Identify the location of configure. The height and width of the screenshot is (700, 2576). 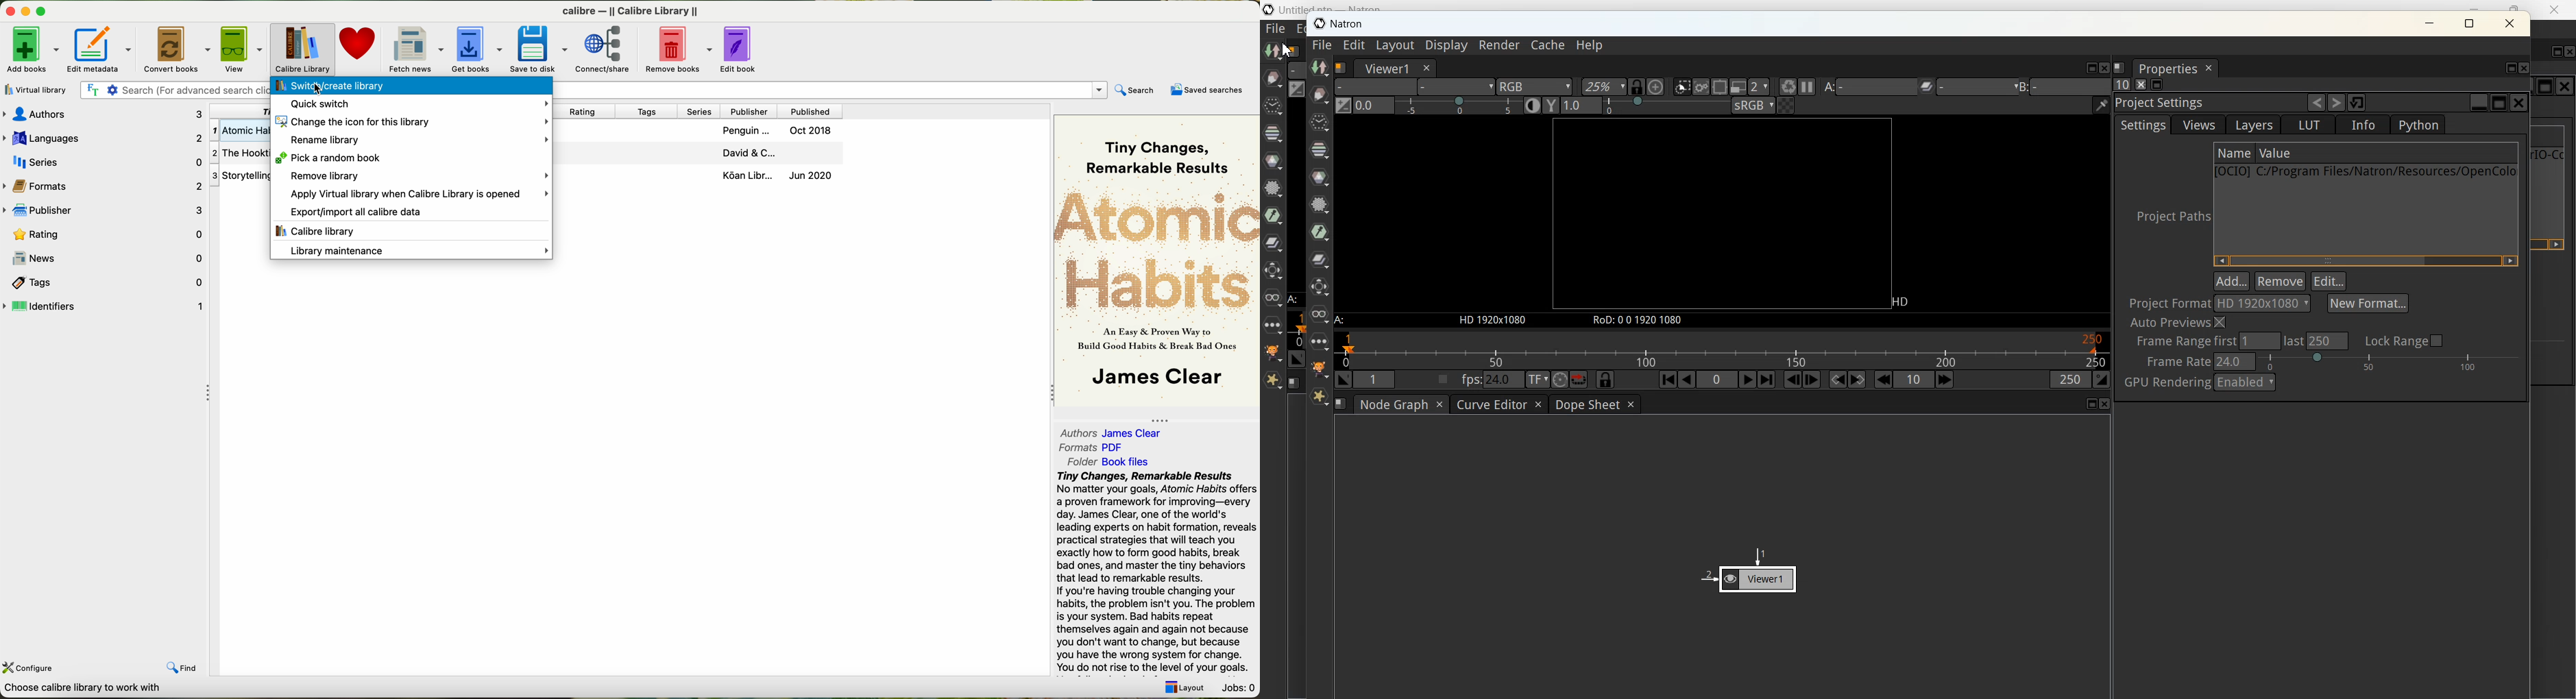
(41, 664).